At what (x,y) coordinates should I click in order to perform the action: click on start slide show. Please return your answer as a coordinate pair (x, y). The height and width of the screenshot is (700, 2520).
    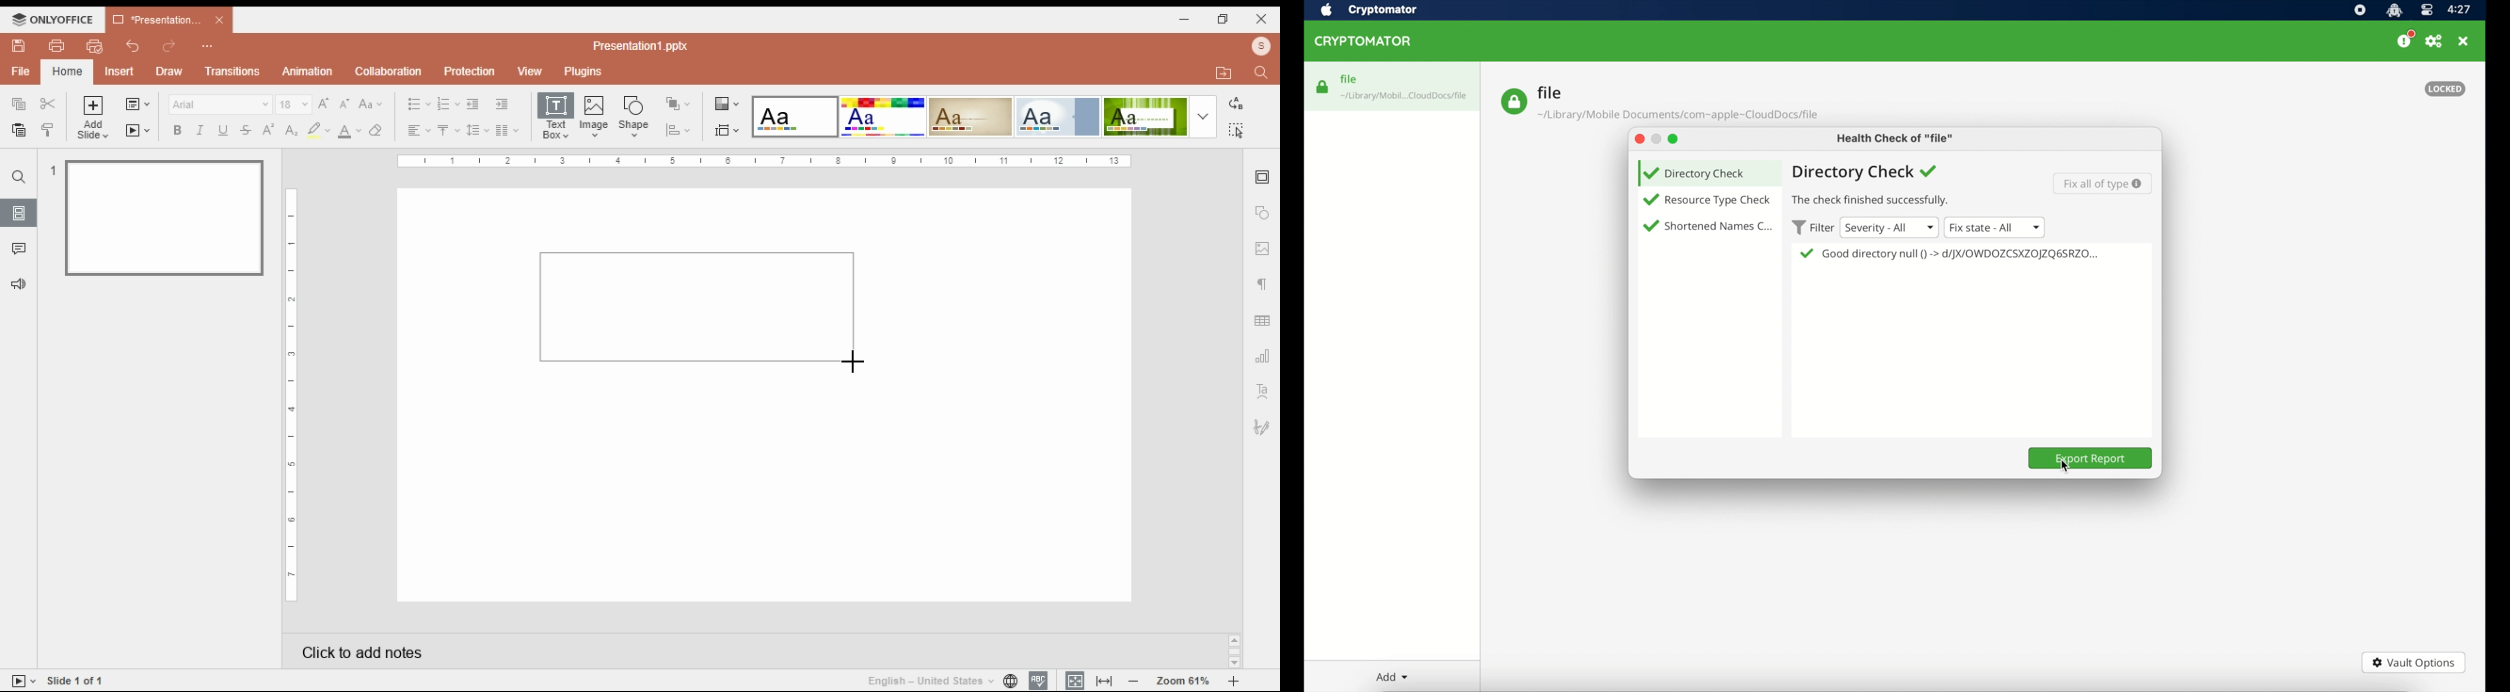
    Looking at the image, I should click on (138, 131).